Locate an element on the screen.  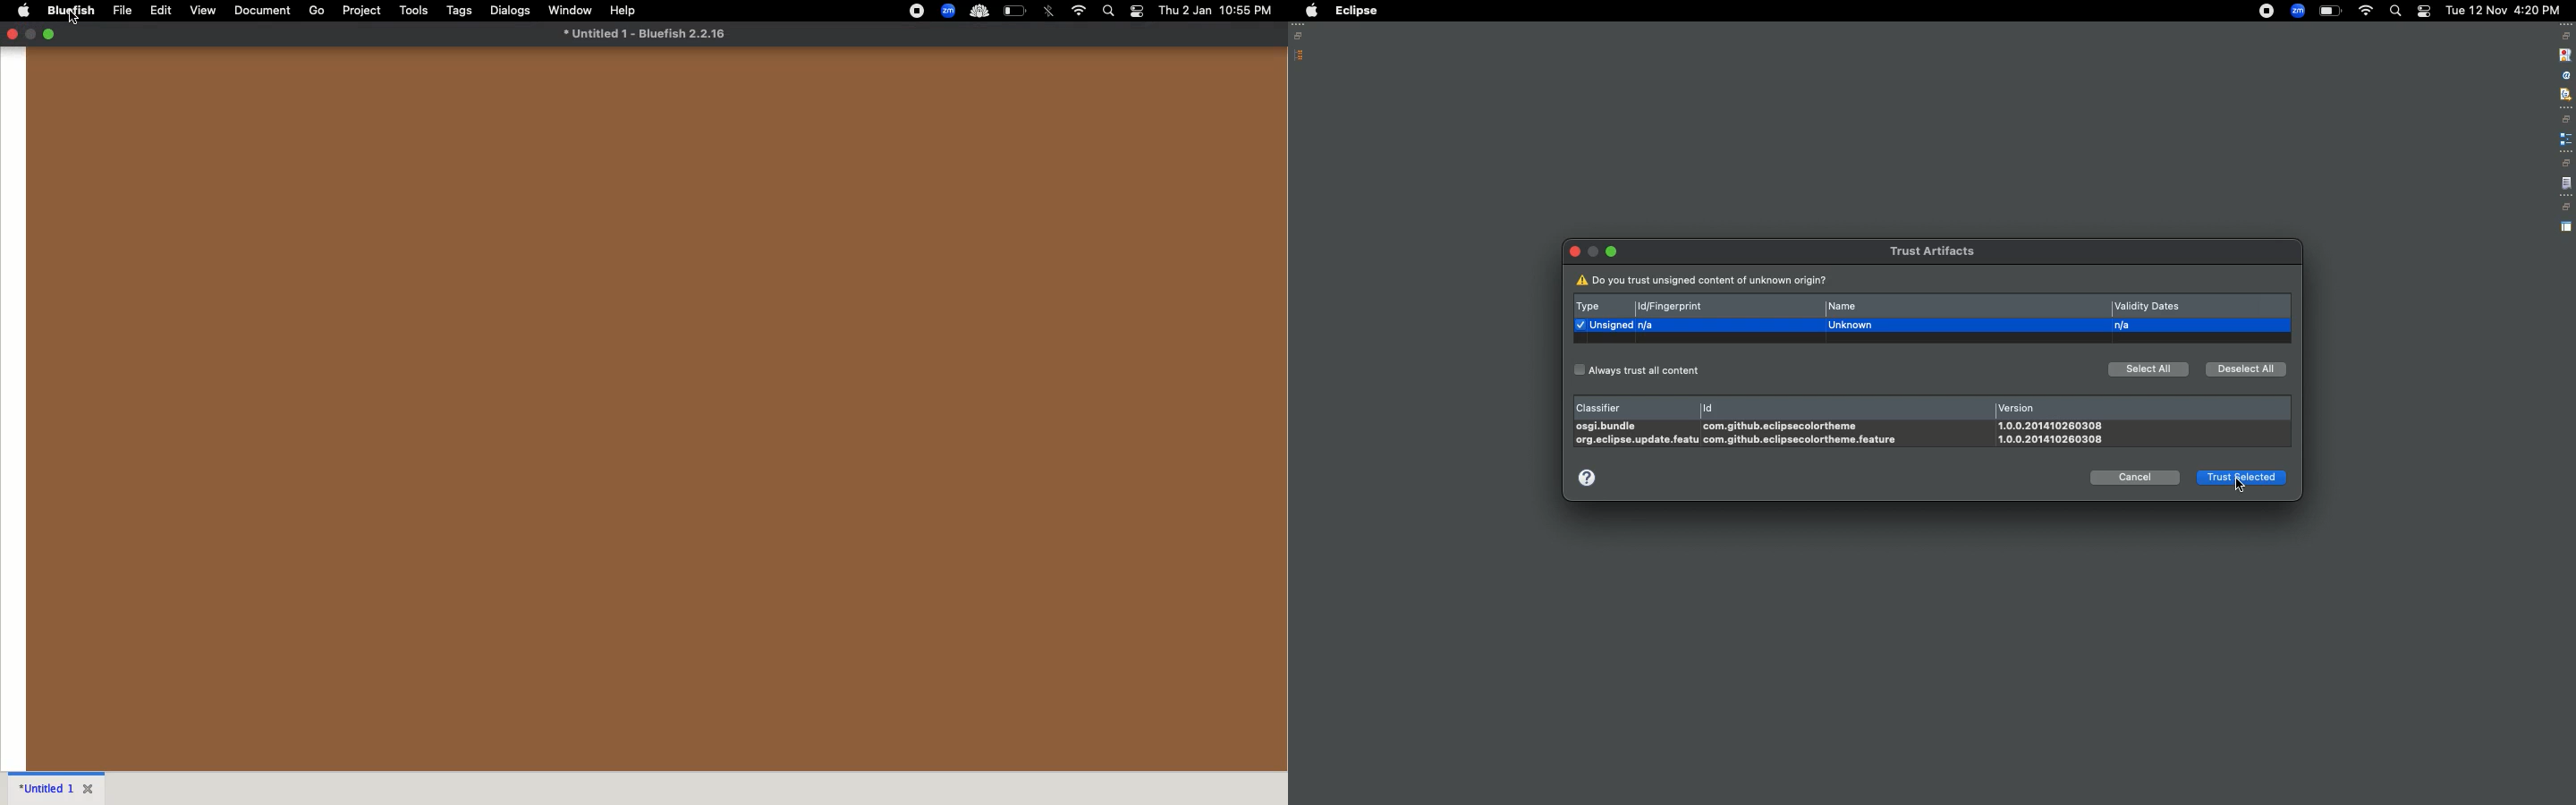
stop is located at coordinates (2563, 54).